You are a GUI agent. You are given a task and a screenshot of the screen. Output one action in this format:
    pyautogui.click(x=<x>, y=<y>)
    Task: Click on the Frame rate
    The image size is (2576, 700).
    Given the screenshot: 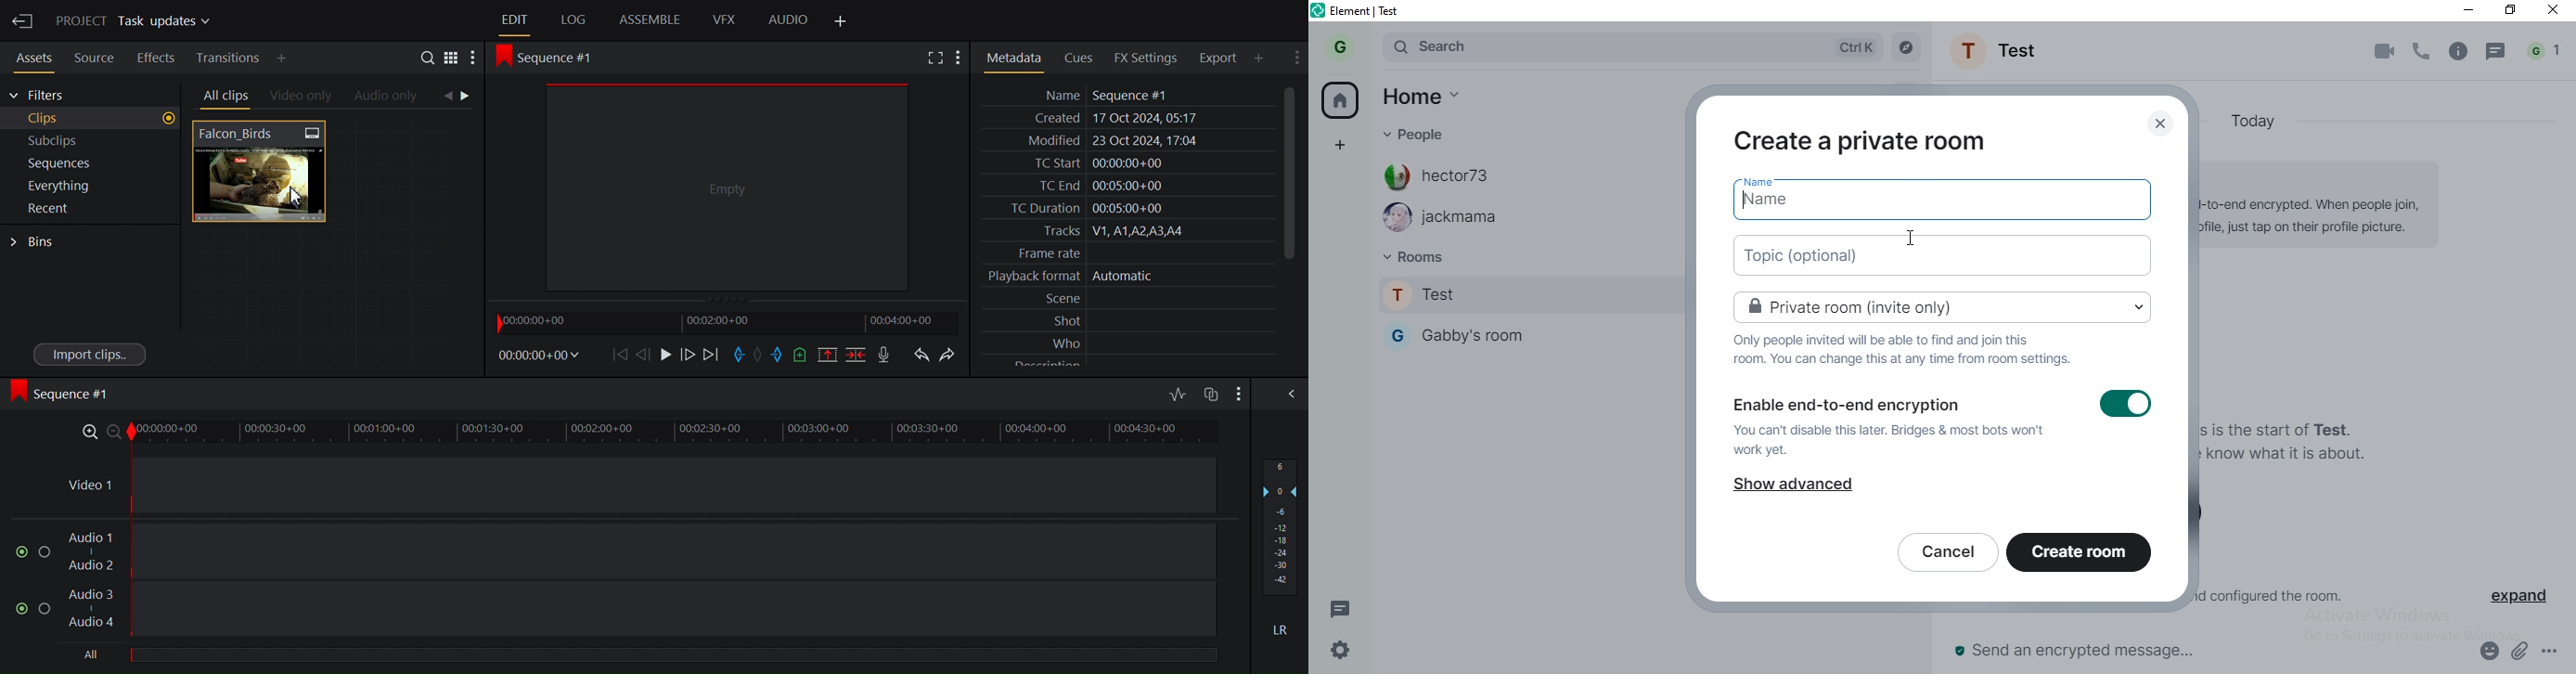 What is the action you would take?
    pyautogui.click(x=1122, y=251)
    